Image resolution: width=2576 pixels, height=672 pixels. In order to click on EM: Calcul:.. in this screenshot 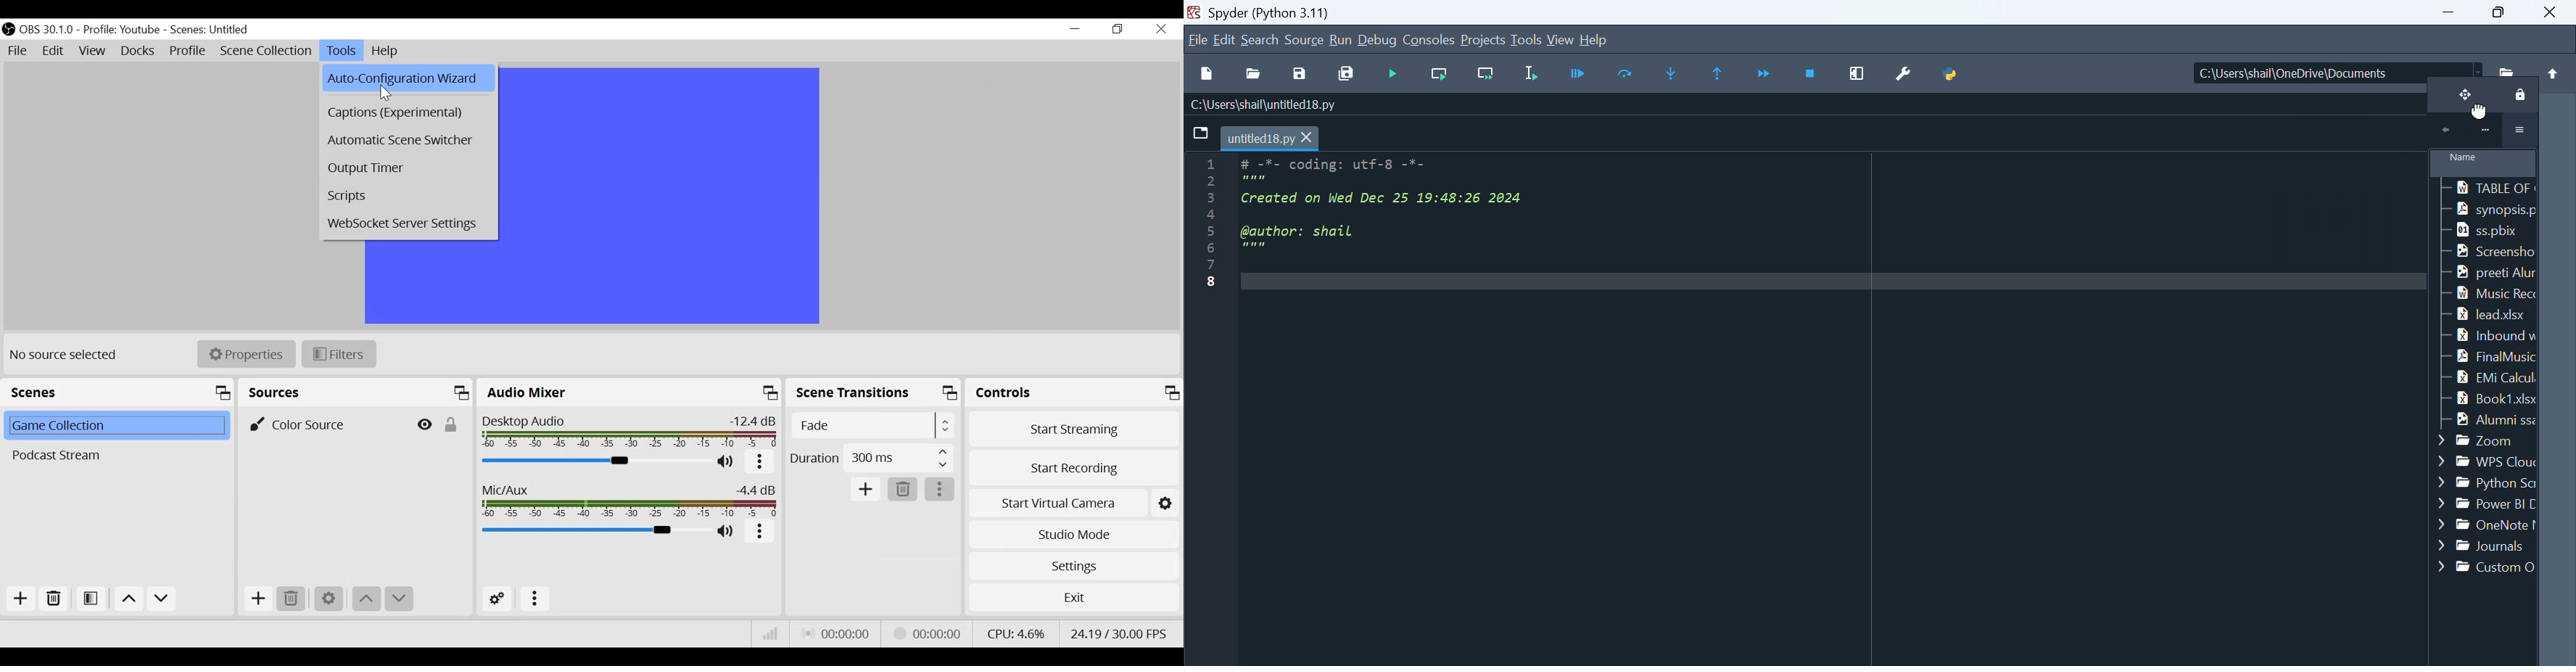, I will do `click(2486, 375)`.